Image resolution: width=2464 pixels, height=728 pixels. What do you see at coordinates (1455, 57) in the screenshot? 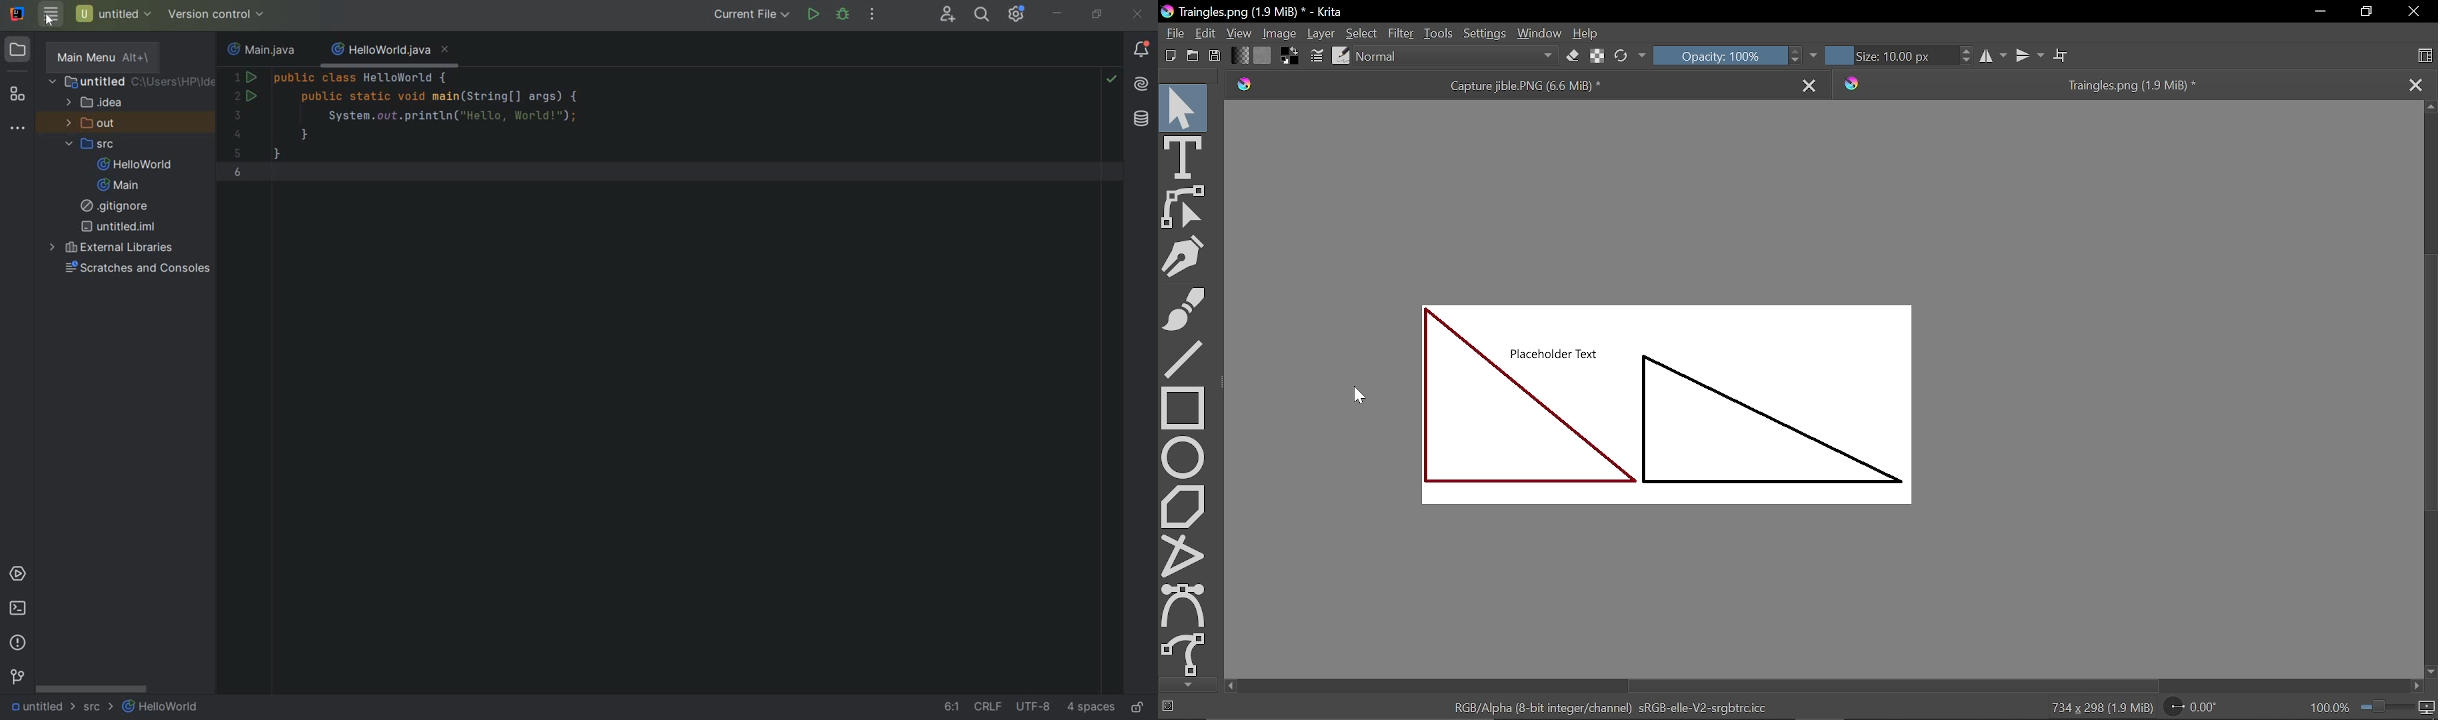
I see `Blending` at bounding box center [1455, 57].